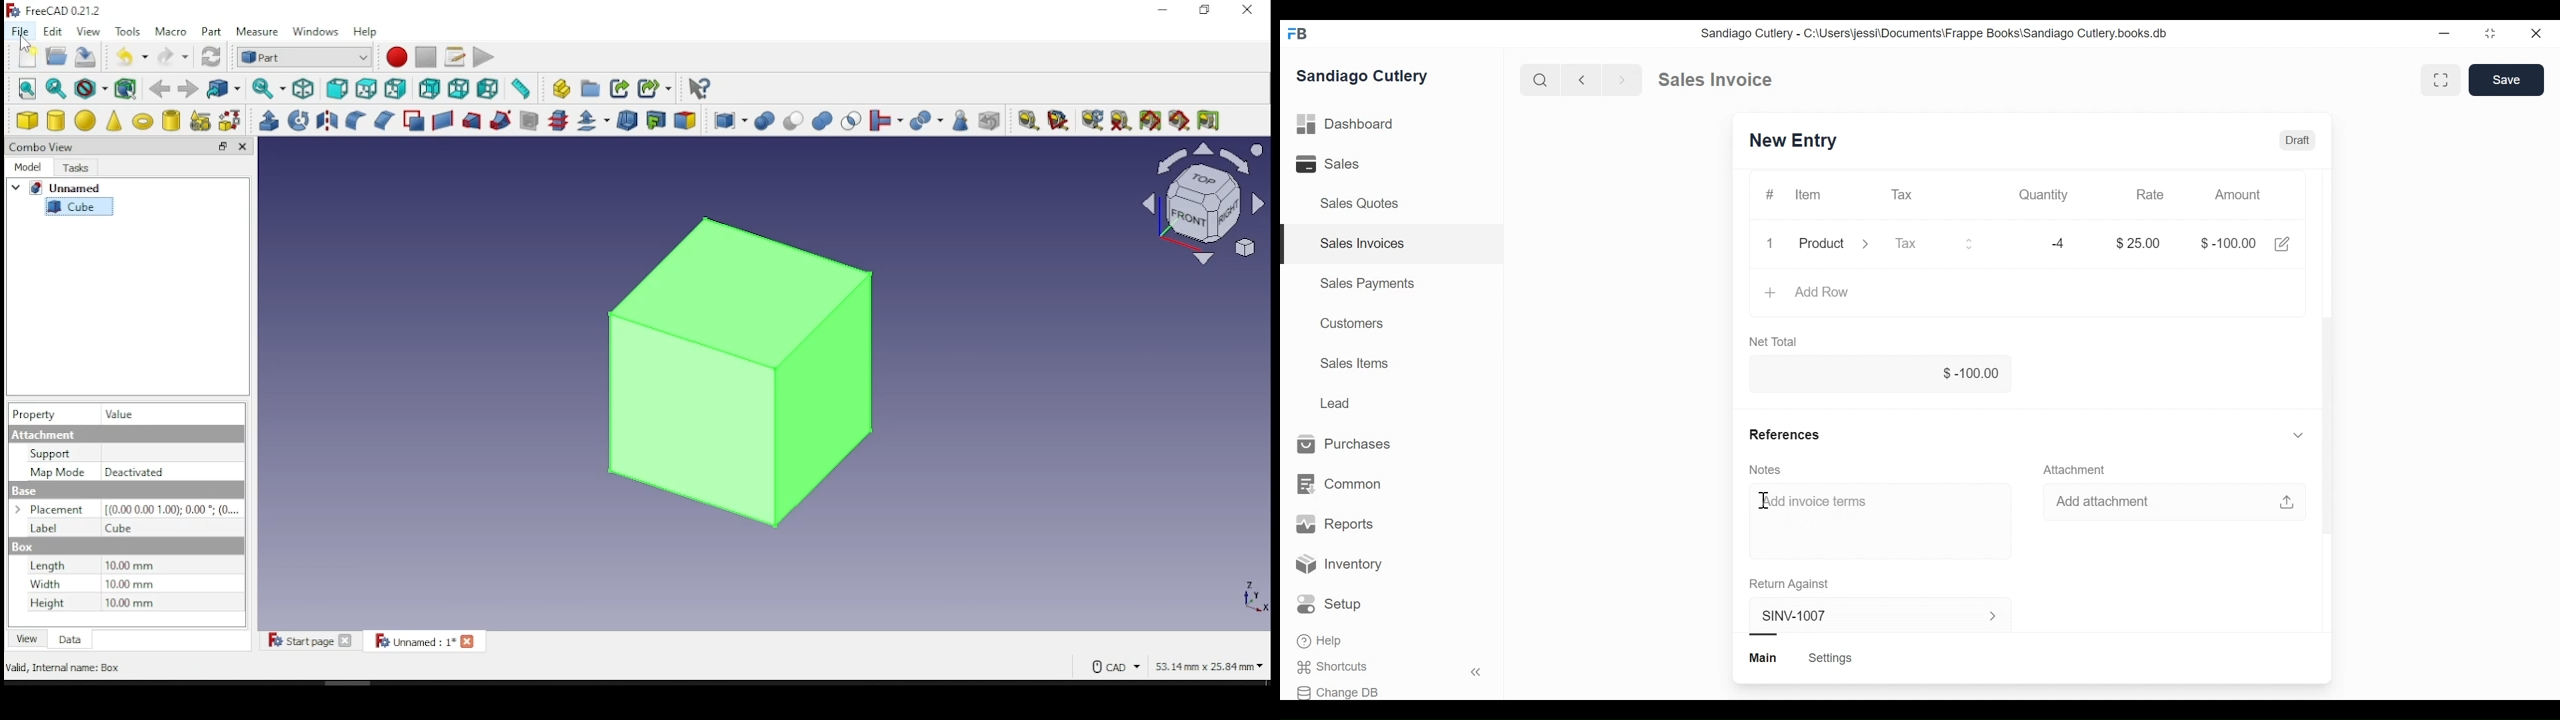 The height and width of the screenshot is (728, 2576). What do you see at coordinates (171, 509) in the screenshot?
I see `0,000,00` at bounding box center [171, 509].